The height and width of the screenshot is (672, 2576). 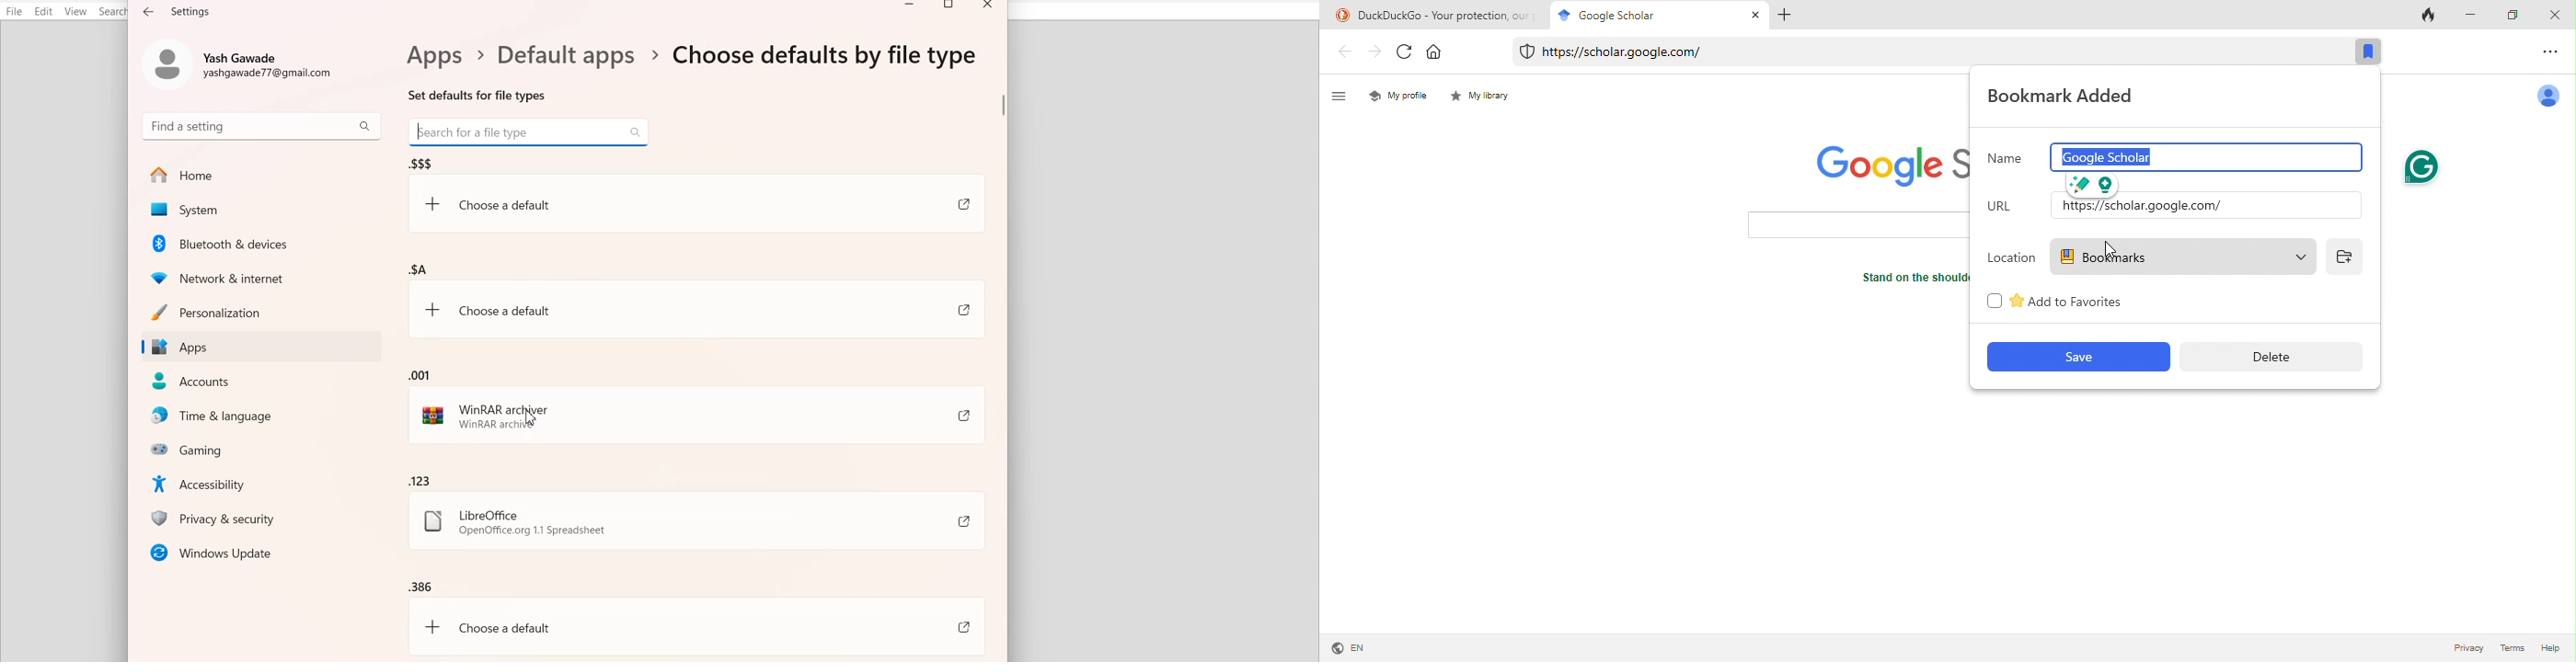 What do you see at coordinates (686, 71) in the screenshot?
I see `Text` at bounding box center [686, 71].